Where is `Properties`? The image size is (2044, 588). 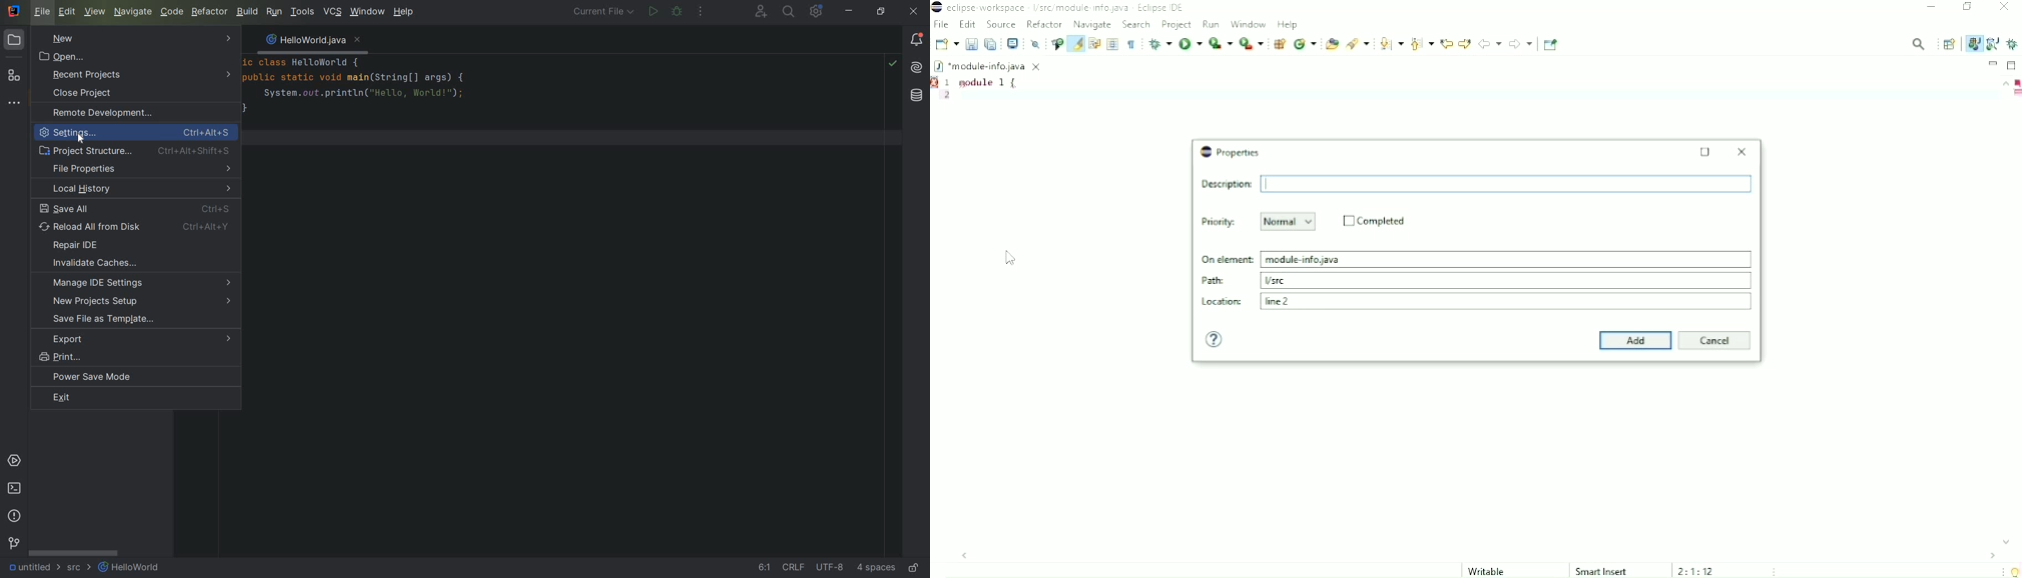
Properties is located at coordinates (1231, 153).